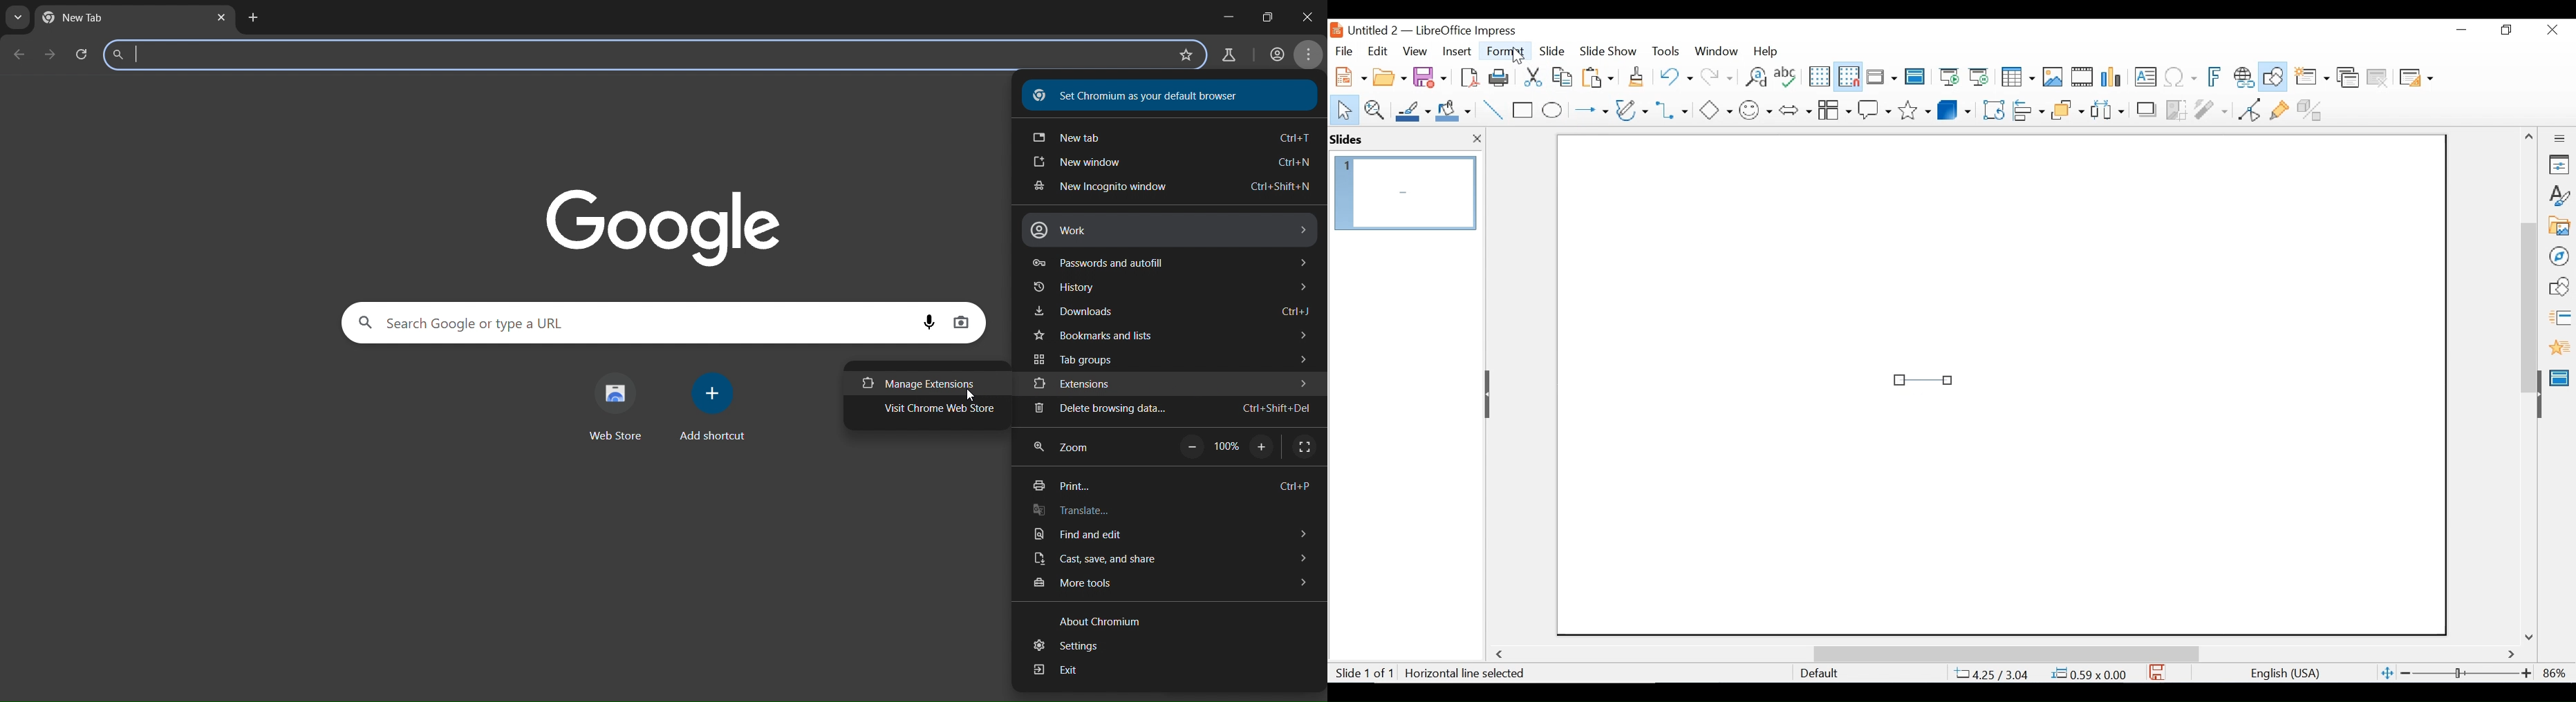  Describe the element at coordinates (973, 397) in the screenshot. I see `cursor` at that location.